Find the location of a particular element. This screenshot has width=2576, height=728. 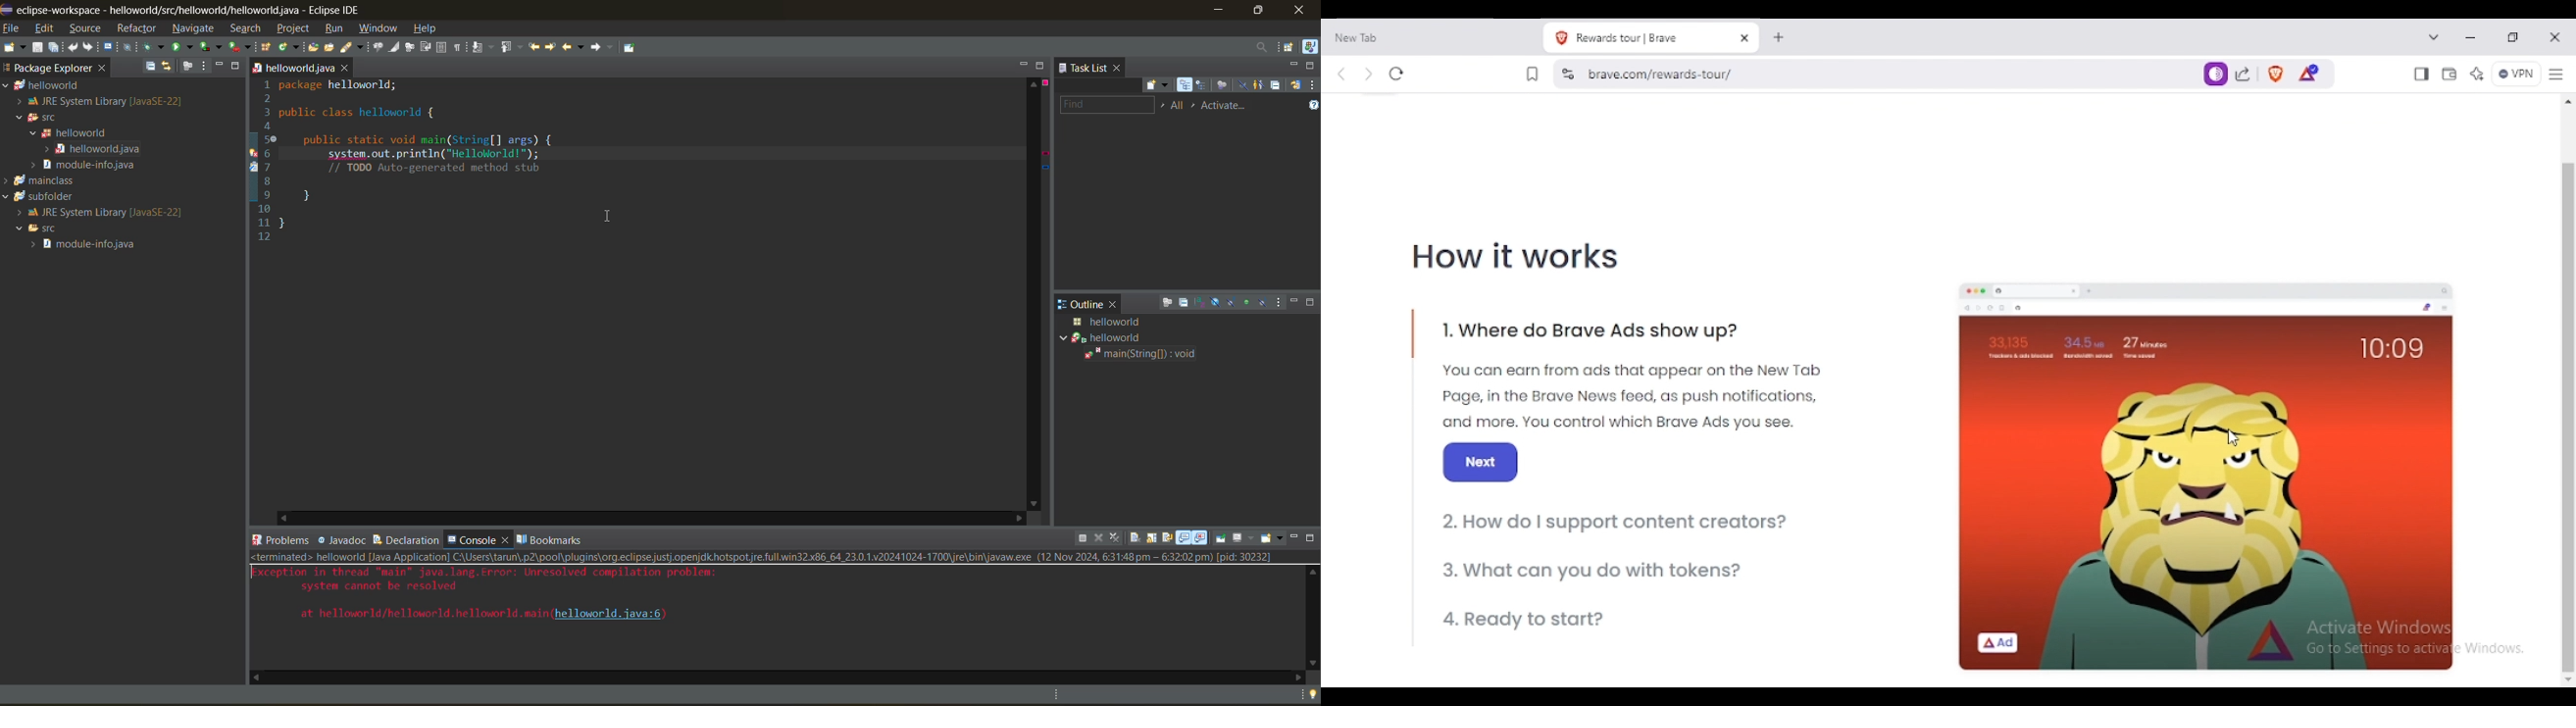

remove all terminated launches is located at coordinates (1115, 538).